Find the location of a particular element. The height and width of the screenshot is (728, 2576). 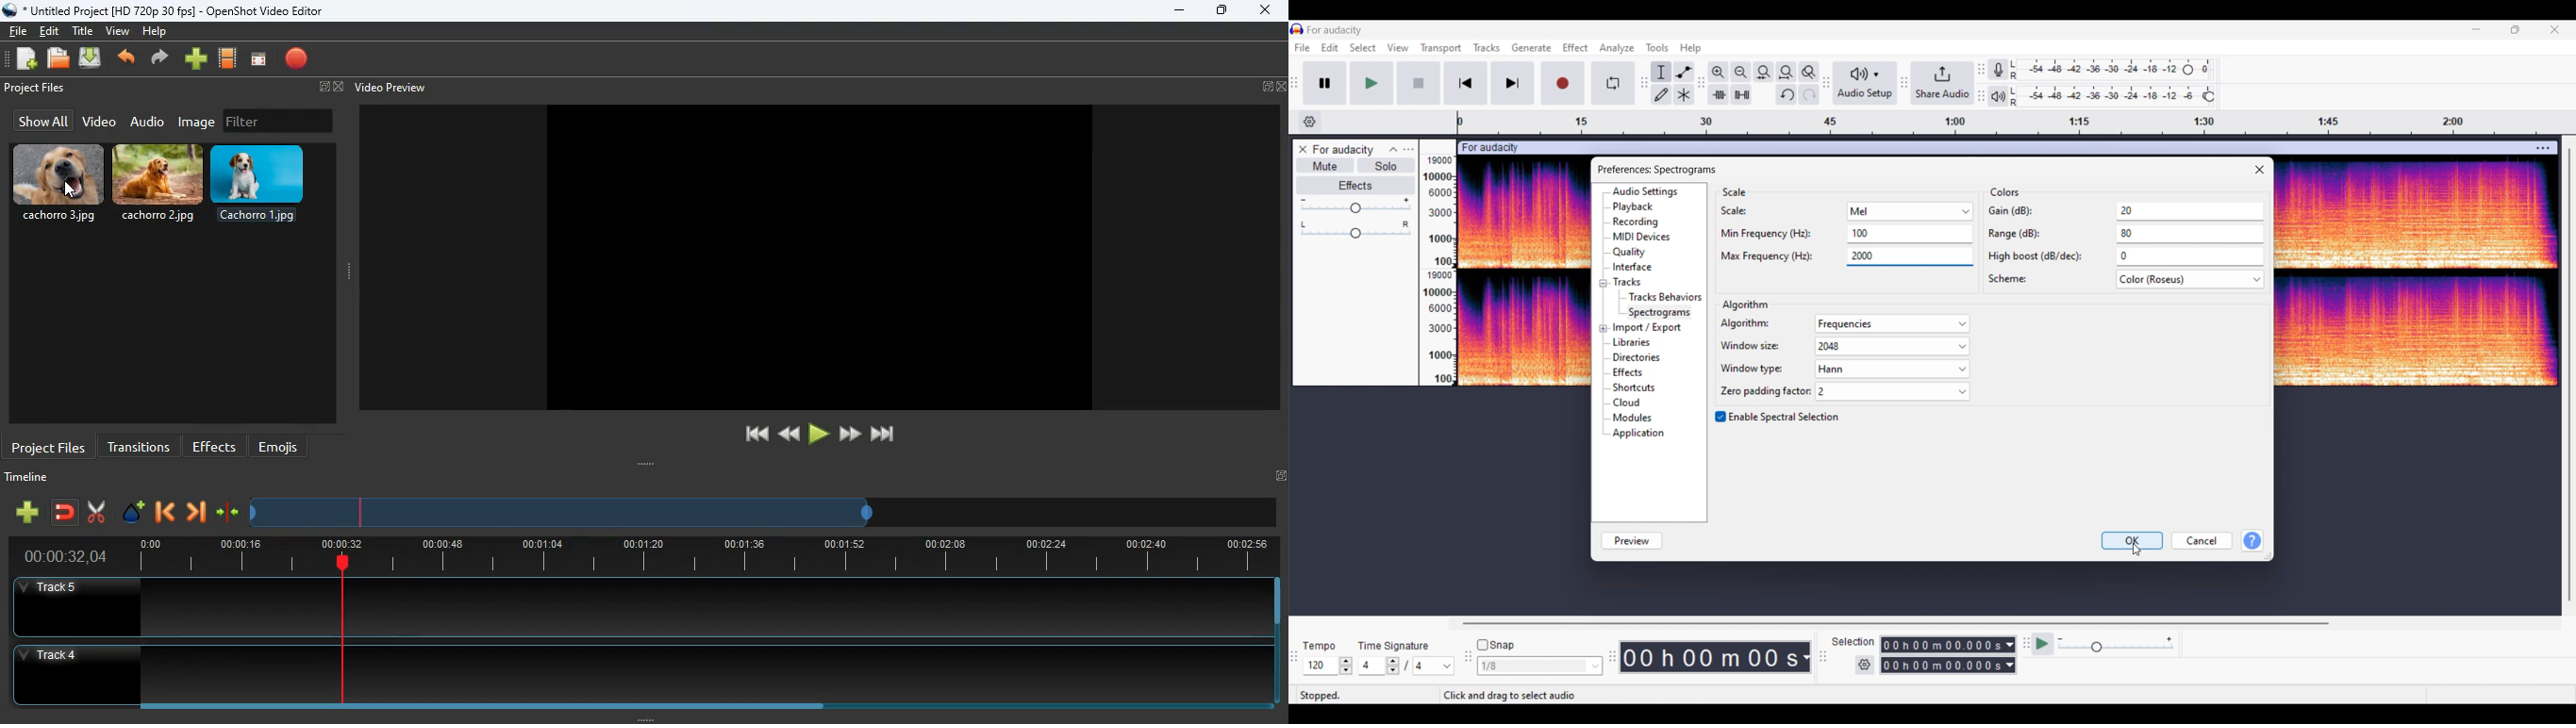

Close window is located at coordinates (2260, 170).